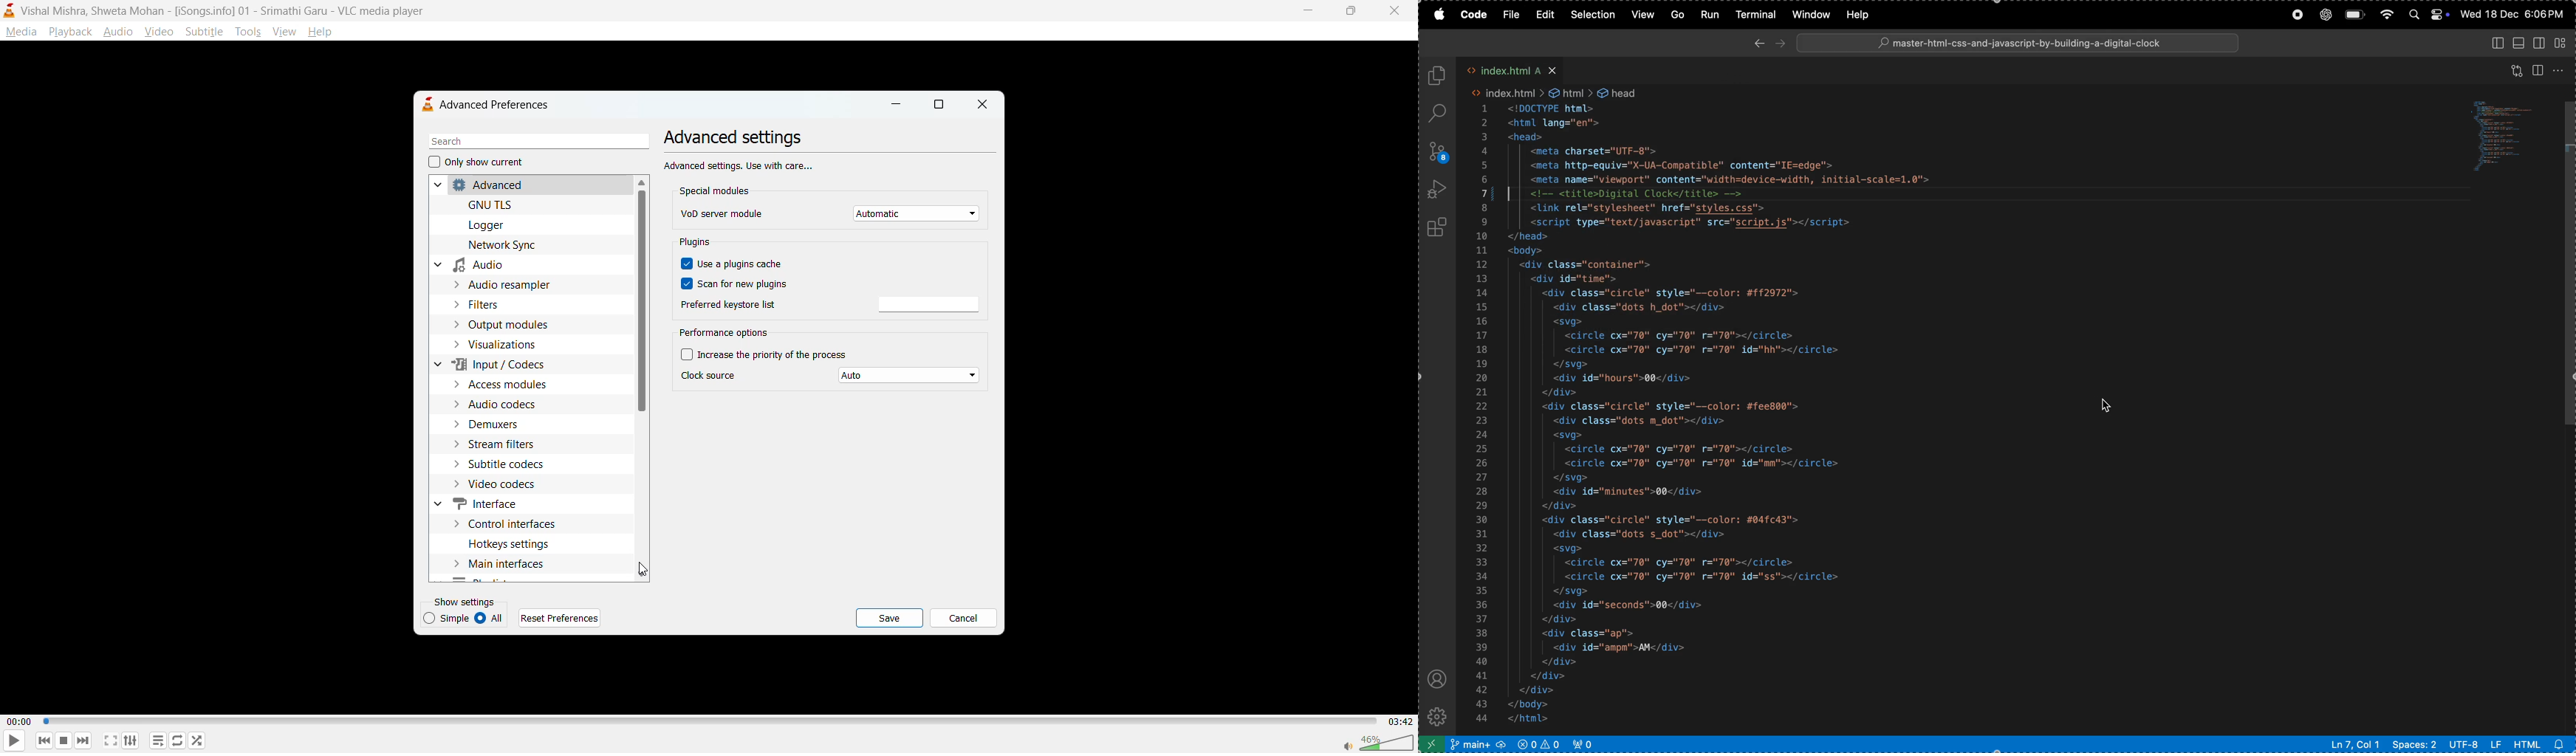  I want to click on video, so click(160, 31).